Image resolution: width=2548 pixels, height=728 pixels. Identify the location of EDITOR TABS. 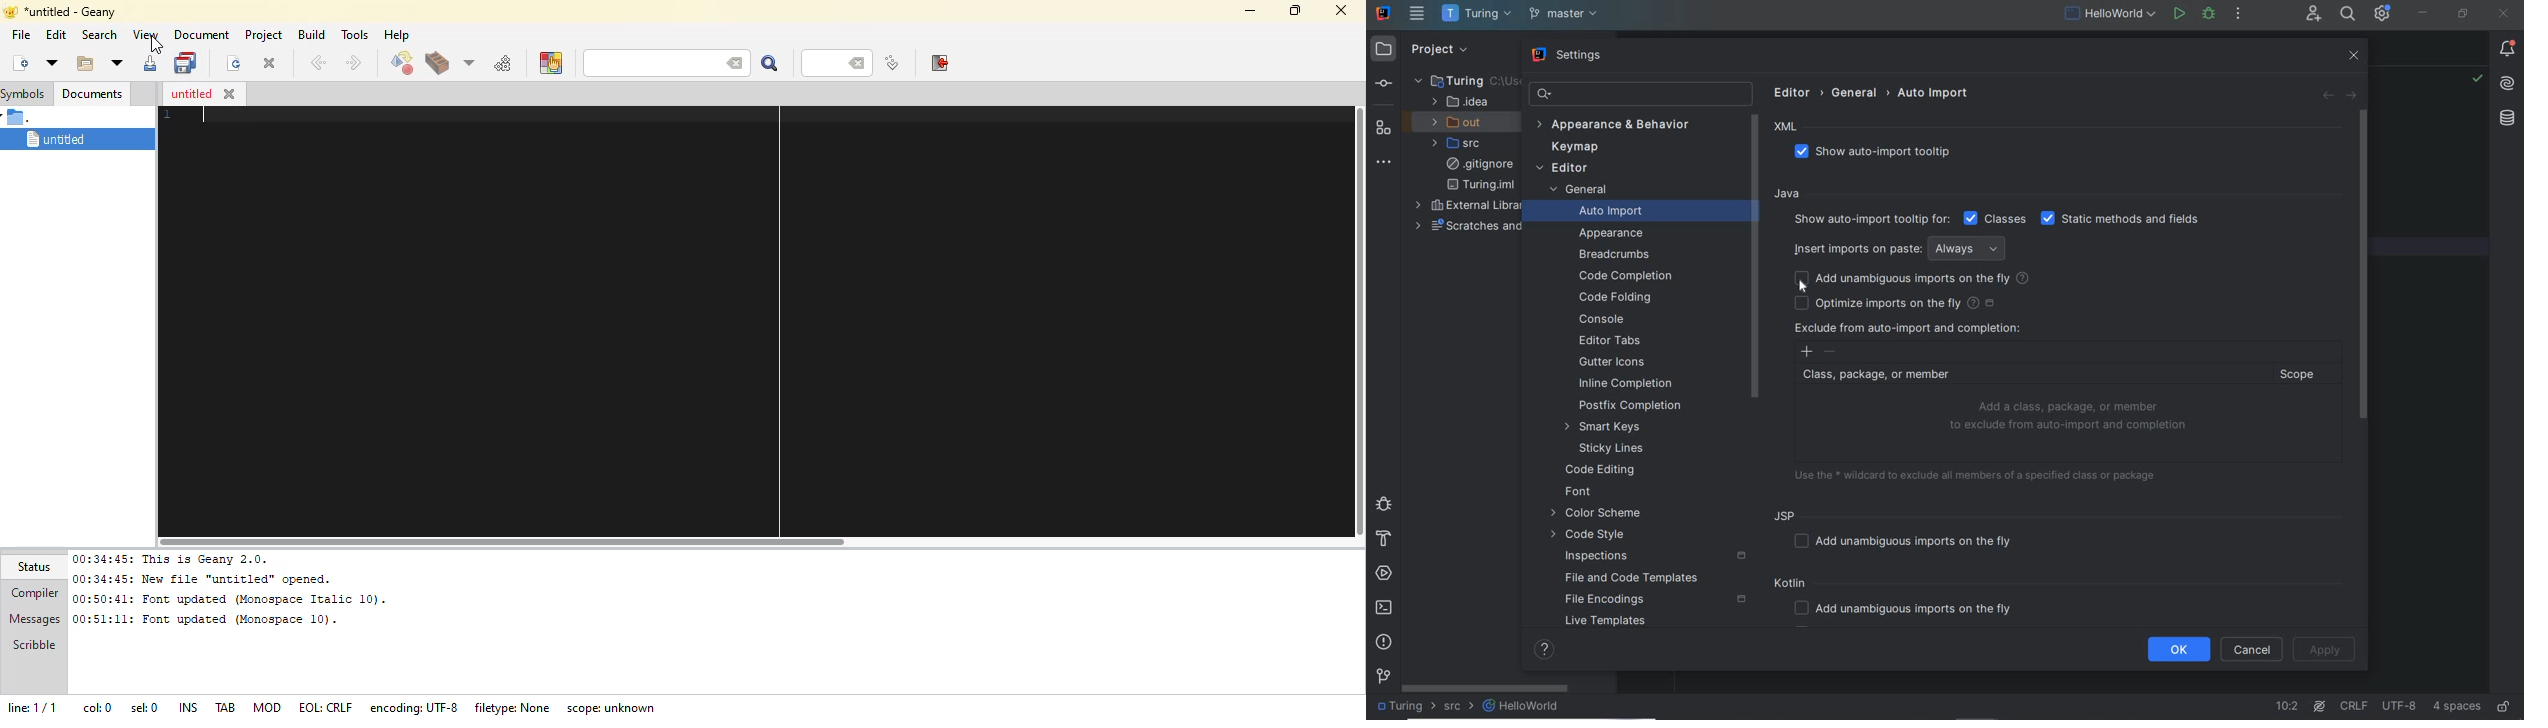
(1614, 341).